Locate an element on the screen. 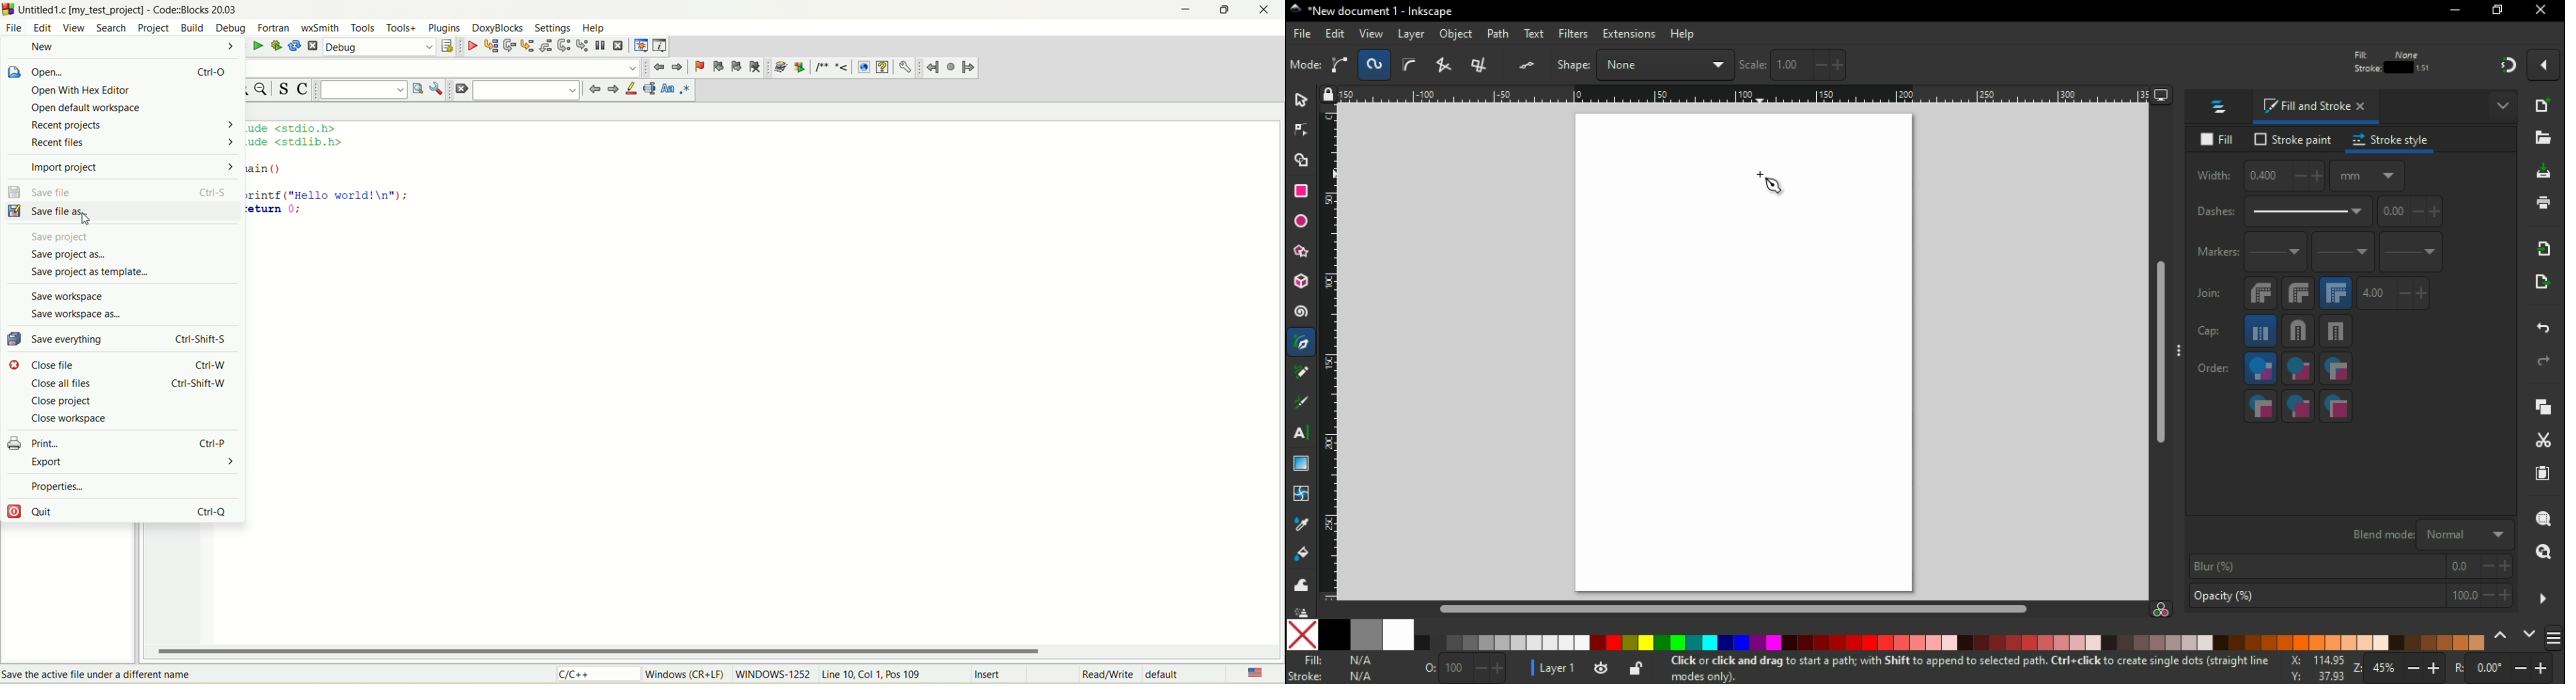 This screenshot has width=2576, height=700. build is located at coordinates (193, 29).